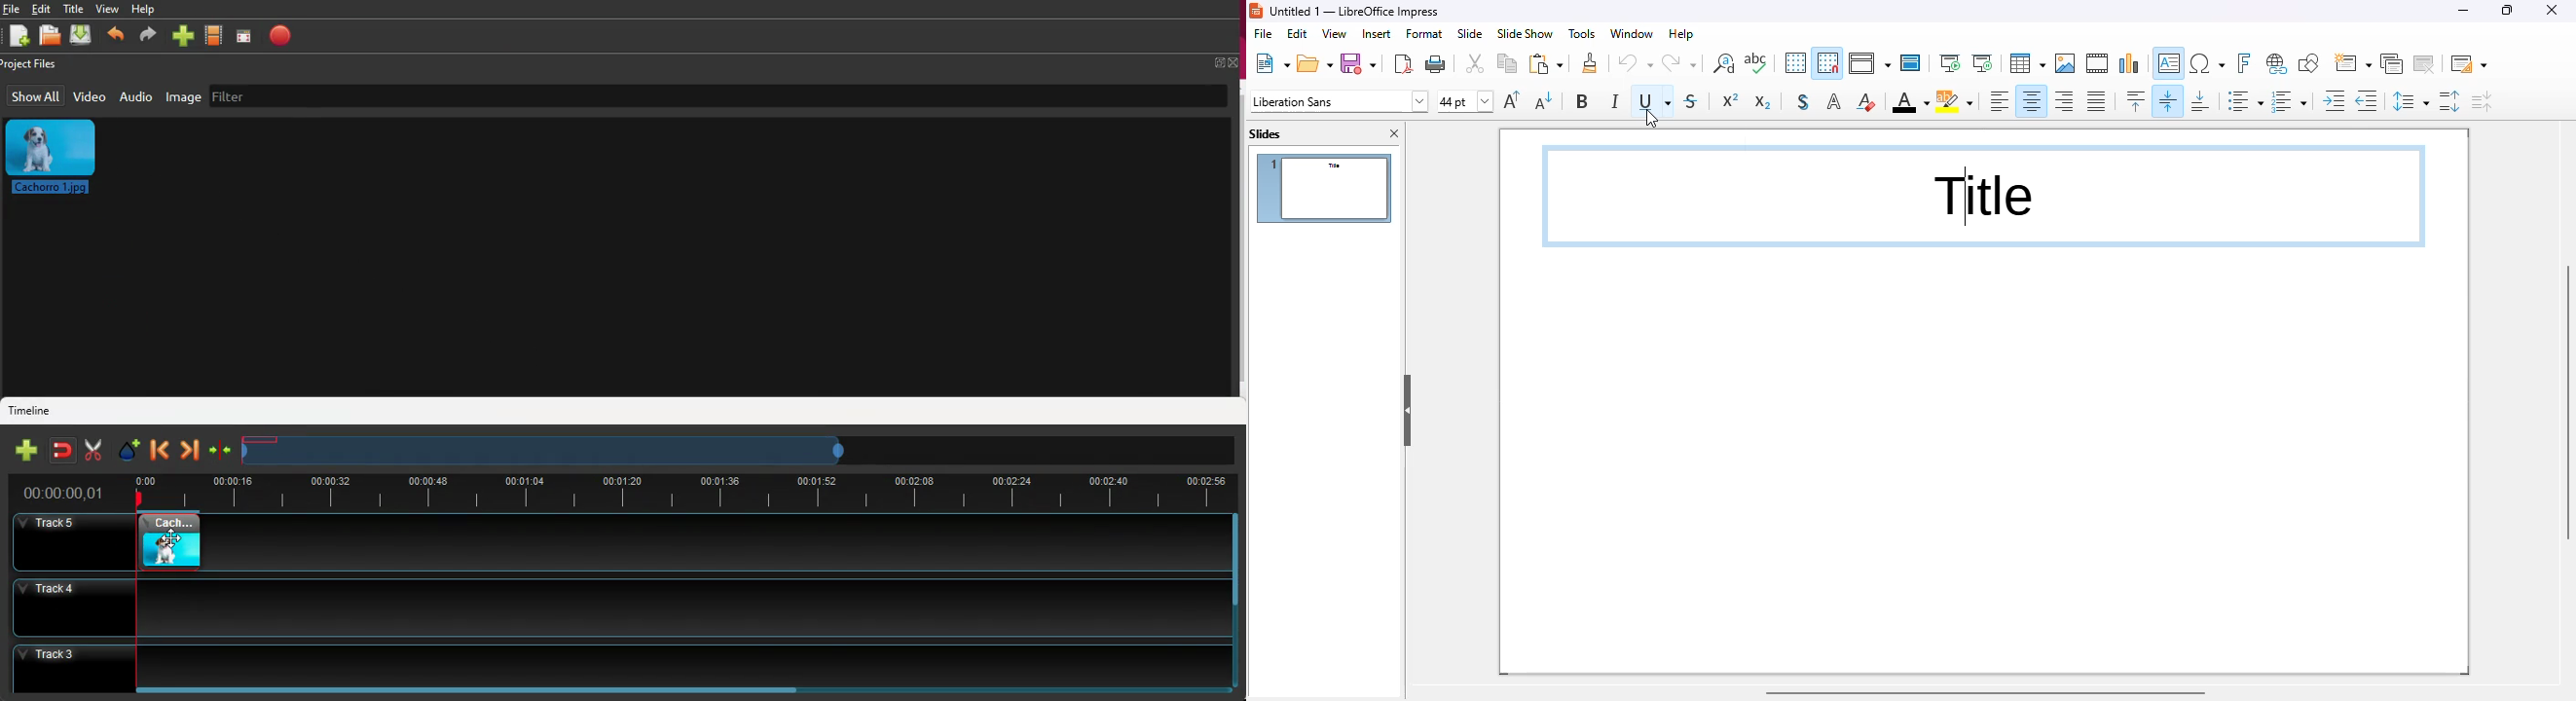 This screenshot has height=728, width=2576. What do you see at coordinates (1866, 102) in the screenshot?
I see `clear direct formatting` at bounding box center [1866, 102].